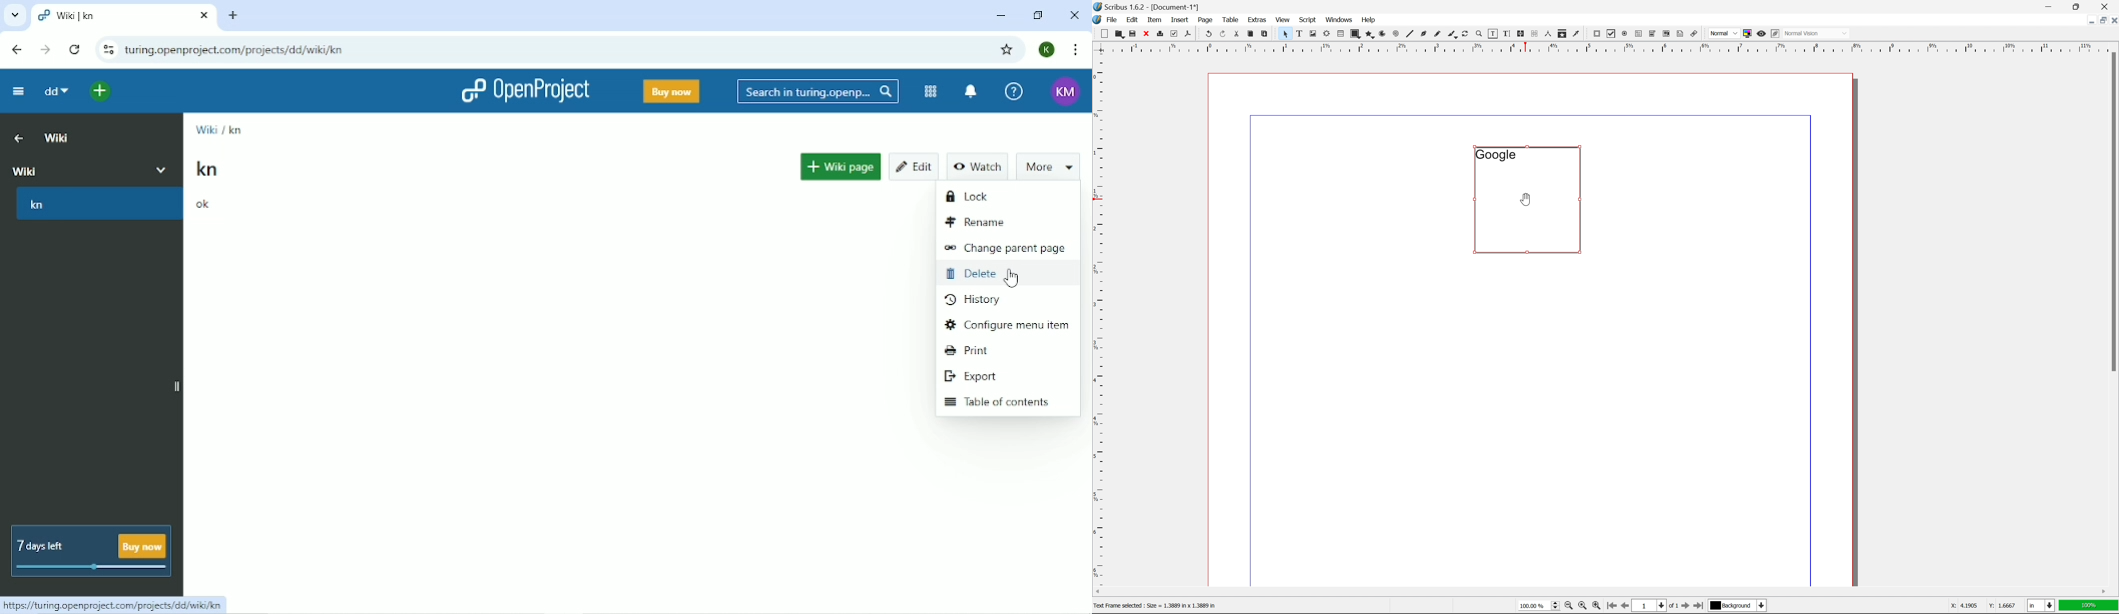  Describe the element at coordinates (1736, 606) in the screenshot. I see `select current layer` at that location.